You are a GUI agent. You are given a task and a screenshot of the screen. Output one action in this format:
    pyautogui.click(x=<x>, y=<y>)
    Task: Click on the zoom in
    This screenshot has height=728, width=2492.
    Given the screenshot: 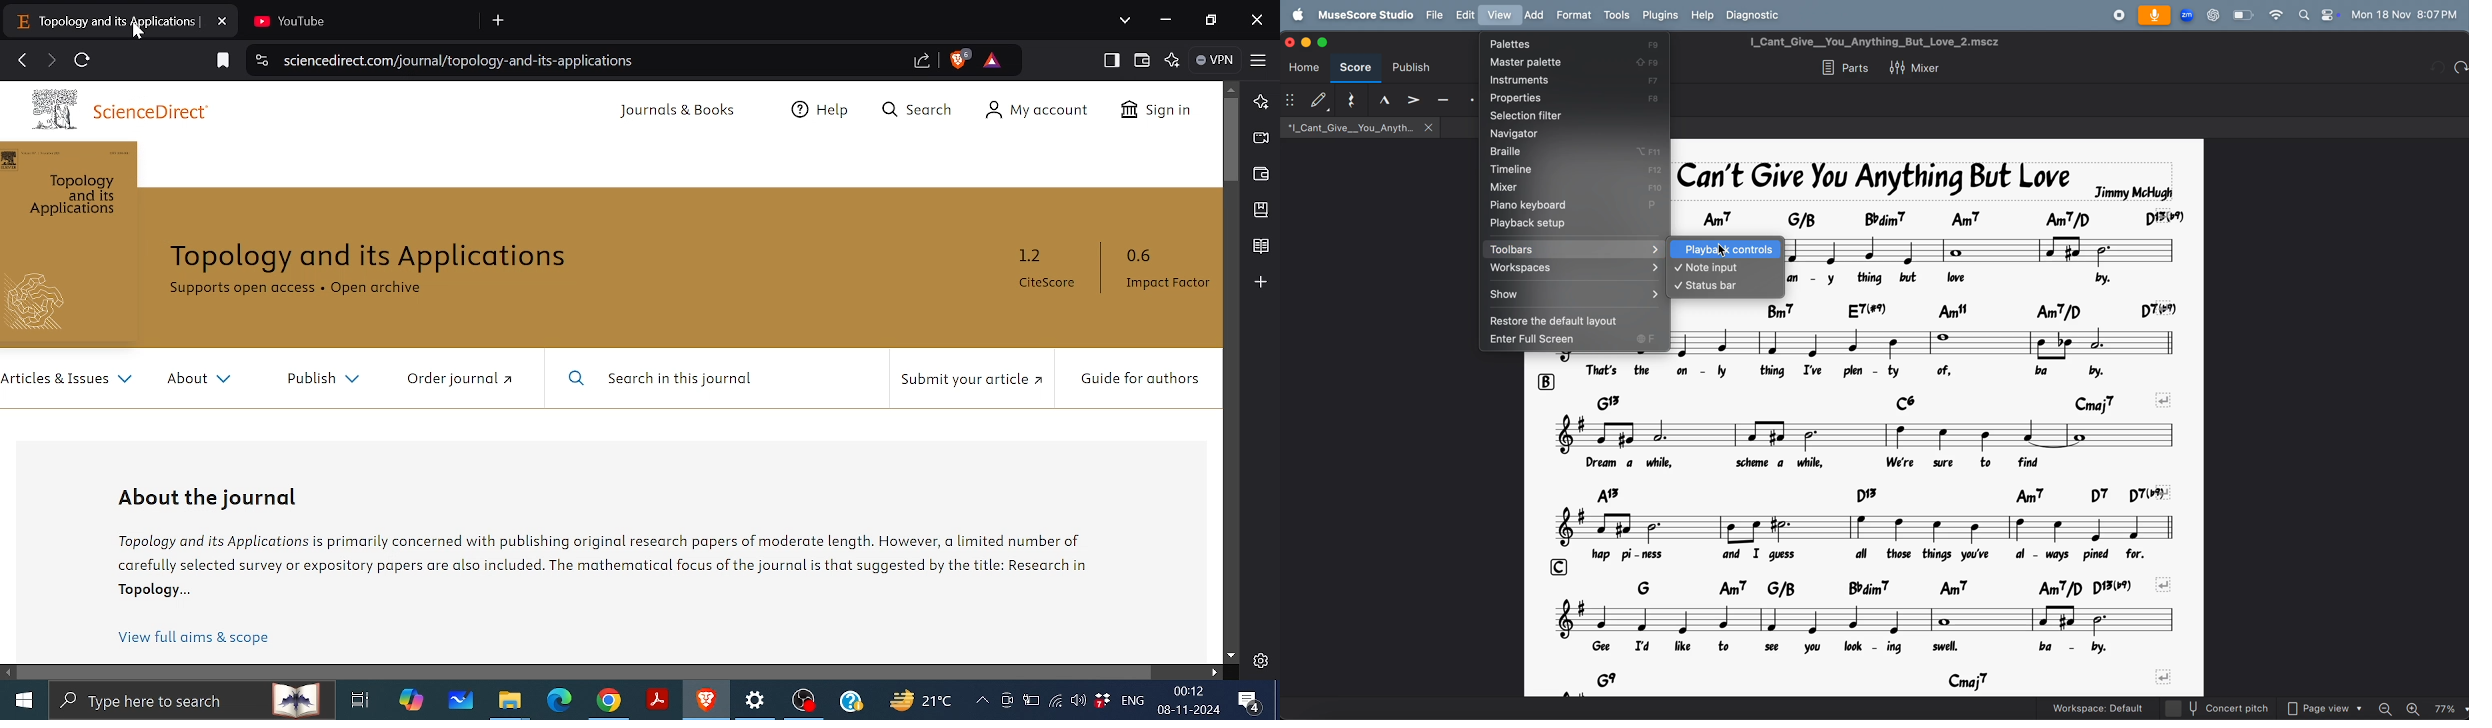 What is the action you would take?
    pyautogui.click(x=2415, y=708)
    